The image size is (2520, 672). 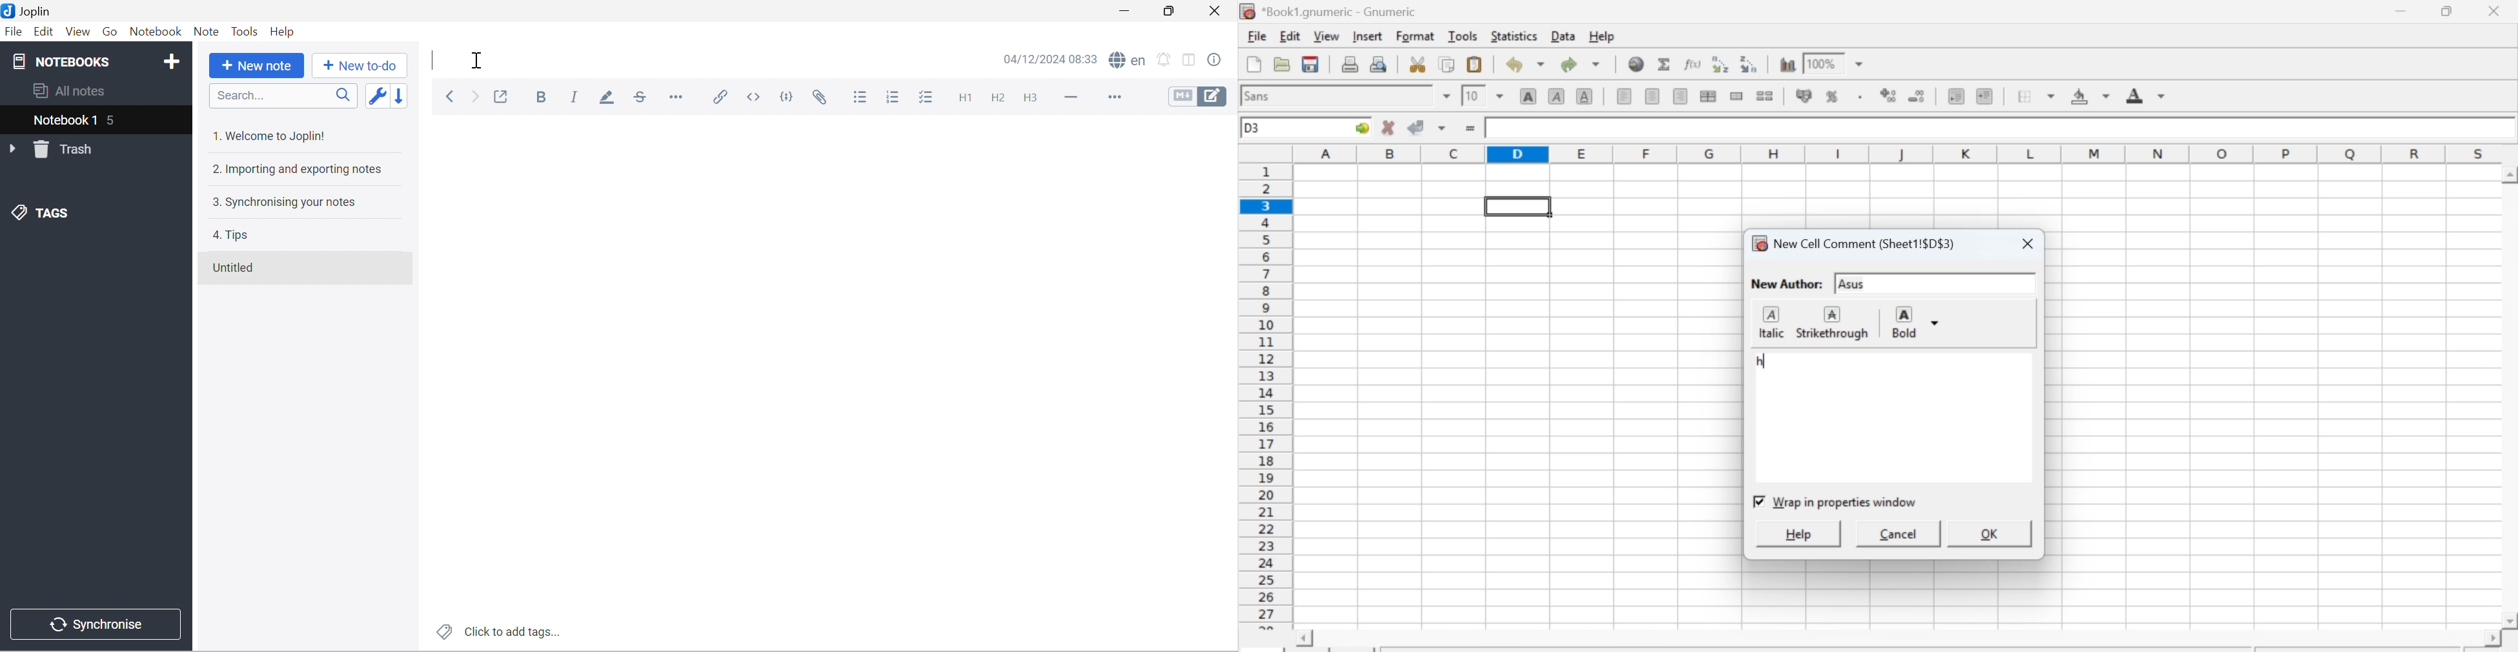 What do you see at coordinates (11, 150) in the screenshot?
I see `Drop Down` at bounding box center [11, 150].